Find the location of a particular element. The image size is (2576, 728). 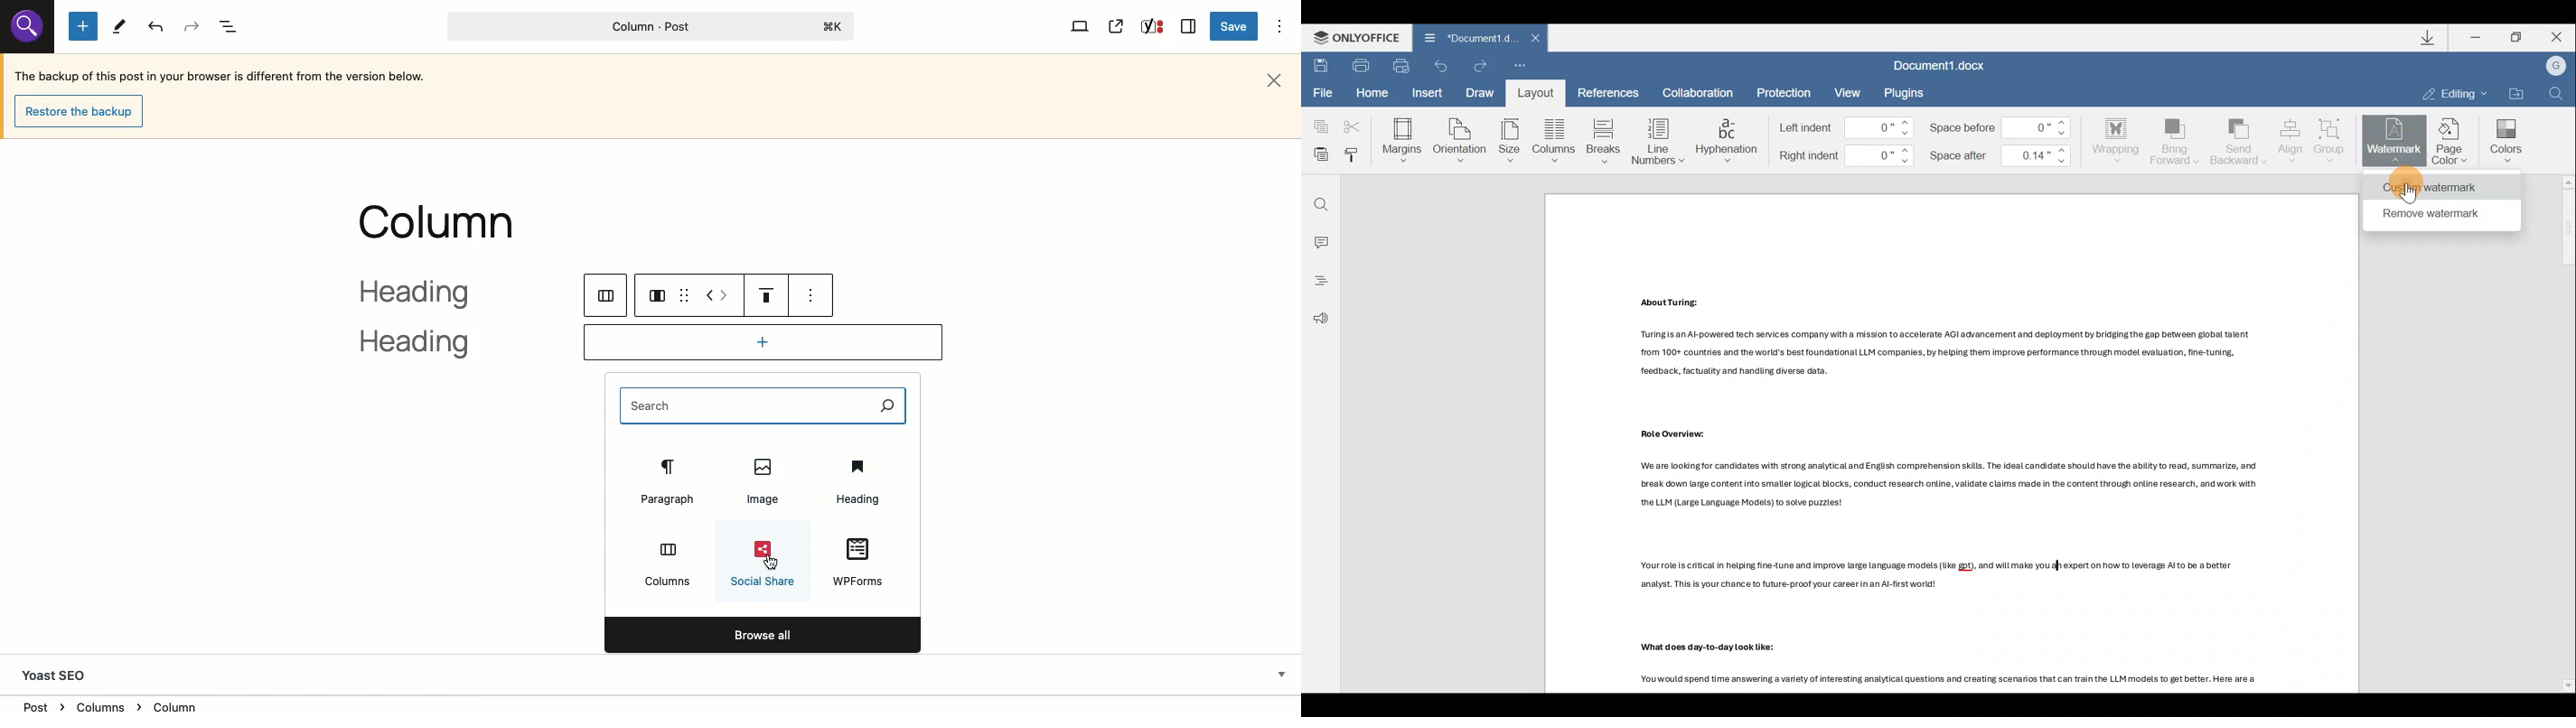

View is located at coordinates (1081, 25).